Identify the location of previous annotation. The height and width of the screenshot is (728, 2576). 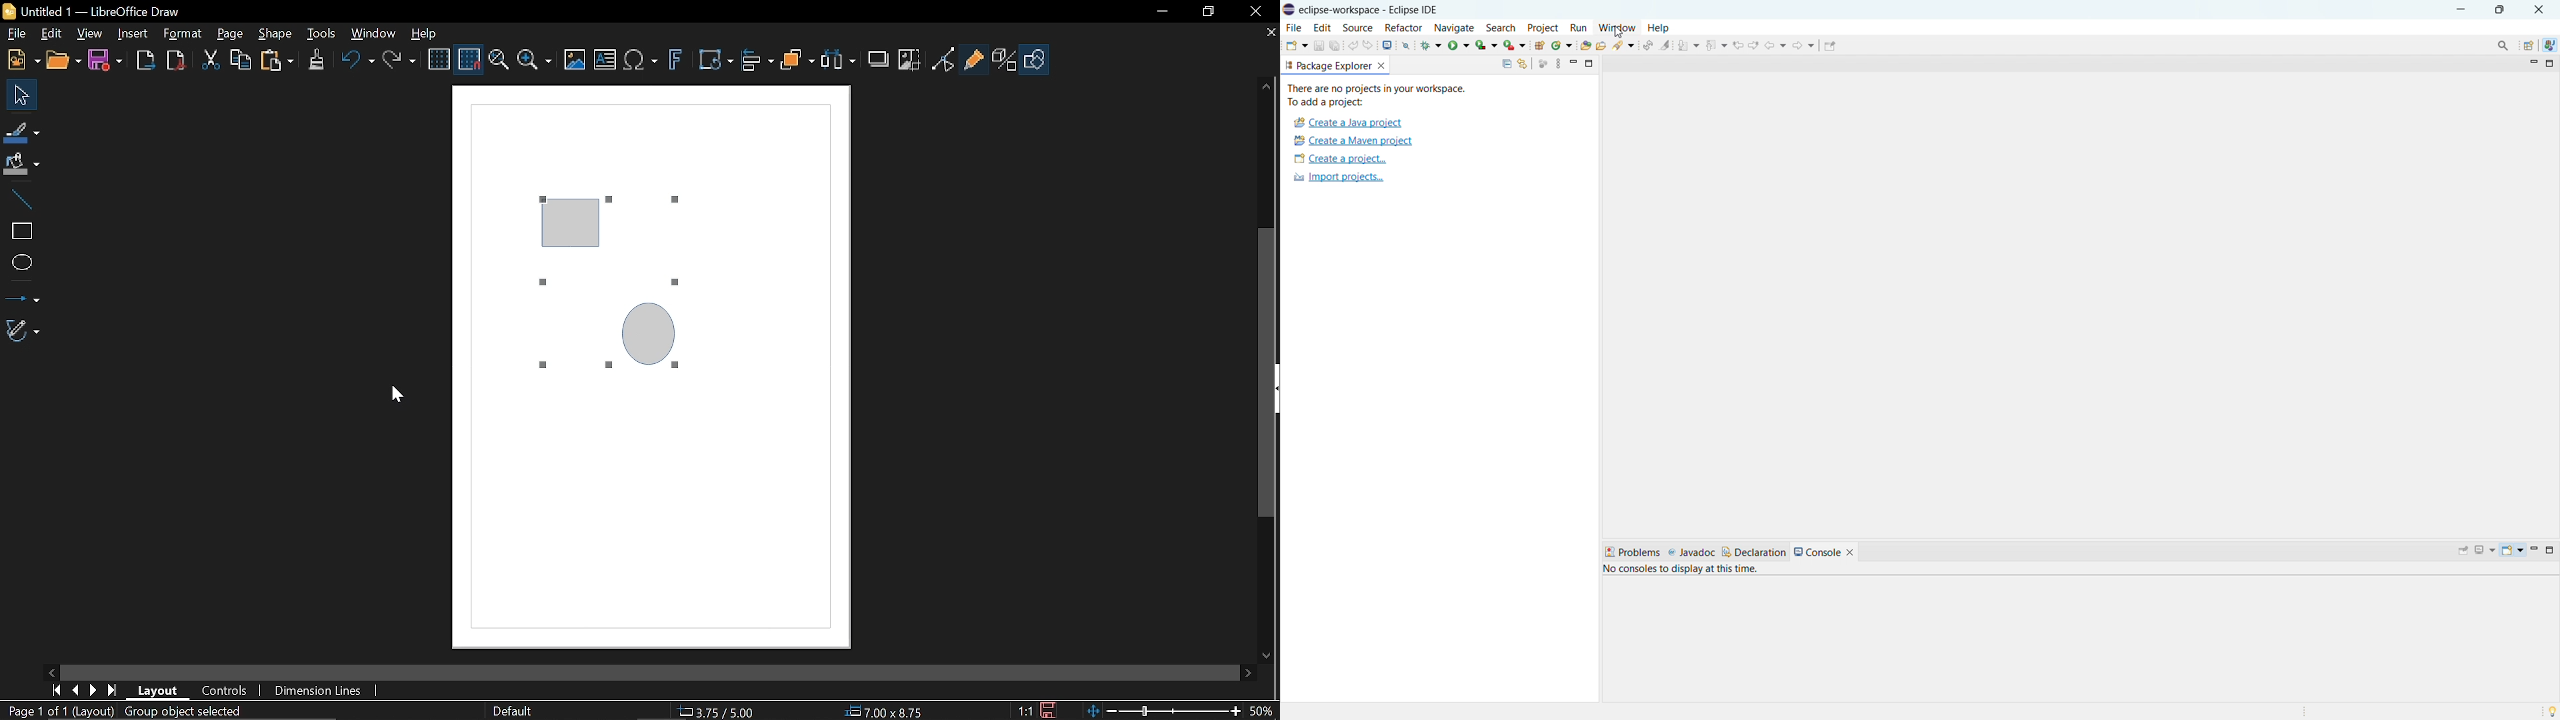
(1716, 44).